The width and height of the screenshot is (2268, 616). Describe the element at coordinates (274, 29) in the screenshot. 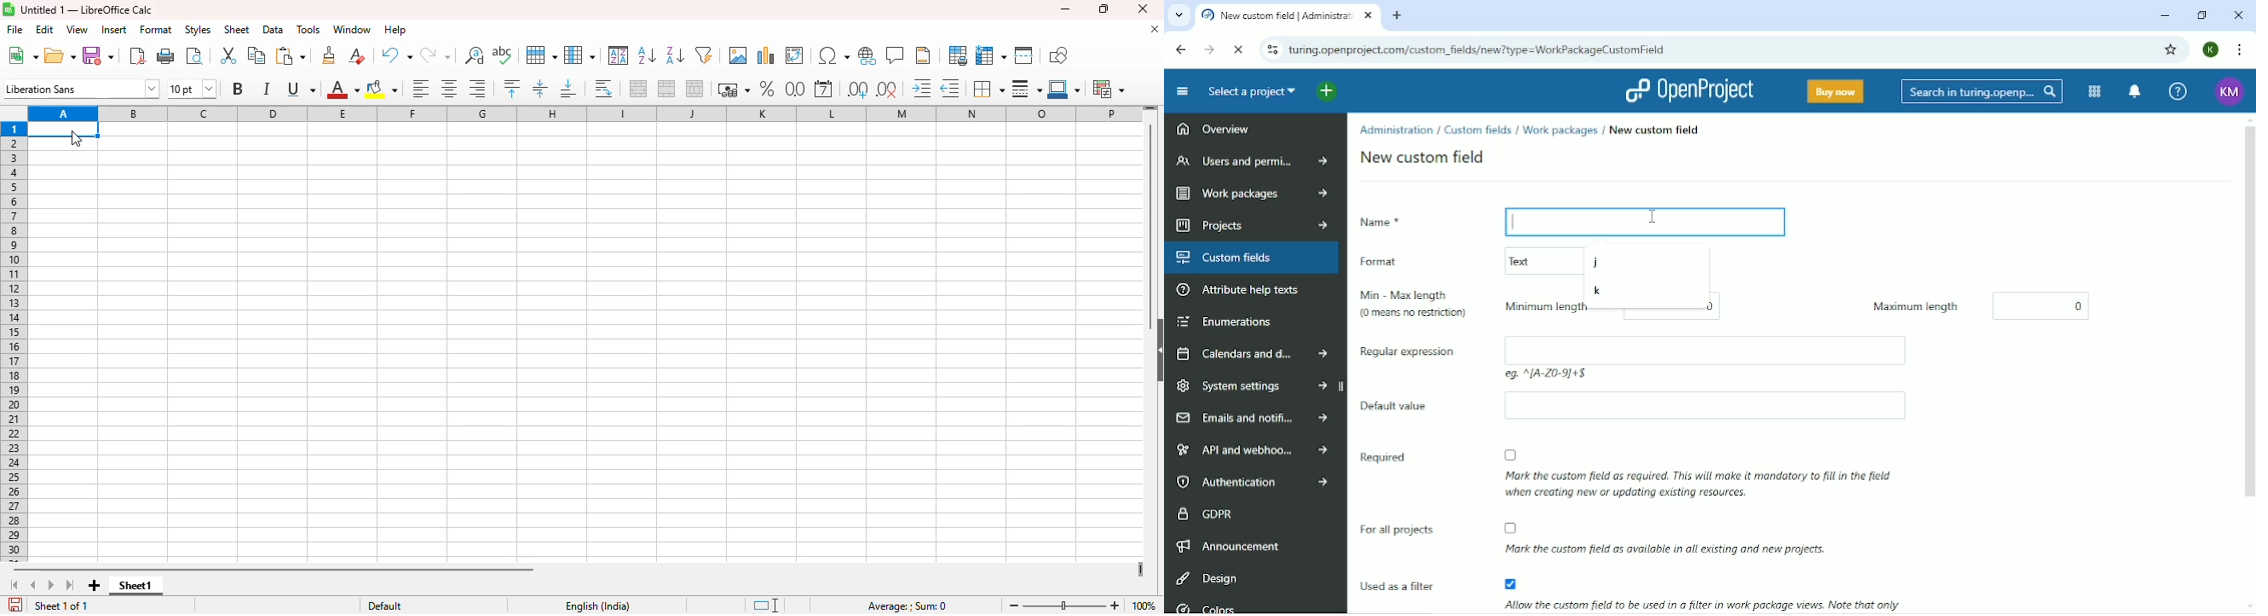

I see `data` at that location.